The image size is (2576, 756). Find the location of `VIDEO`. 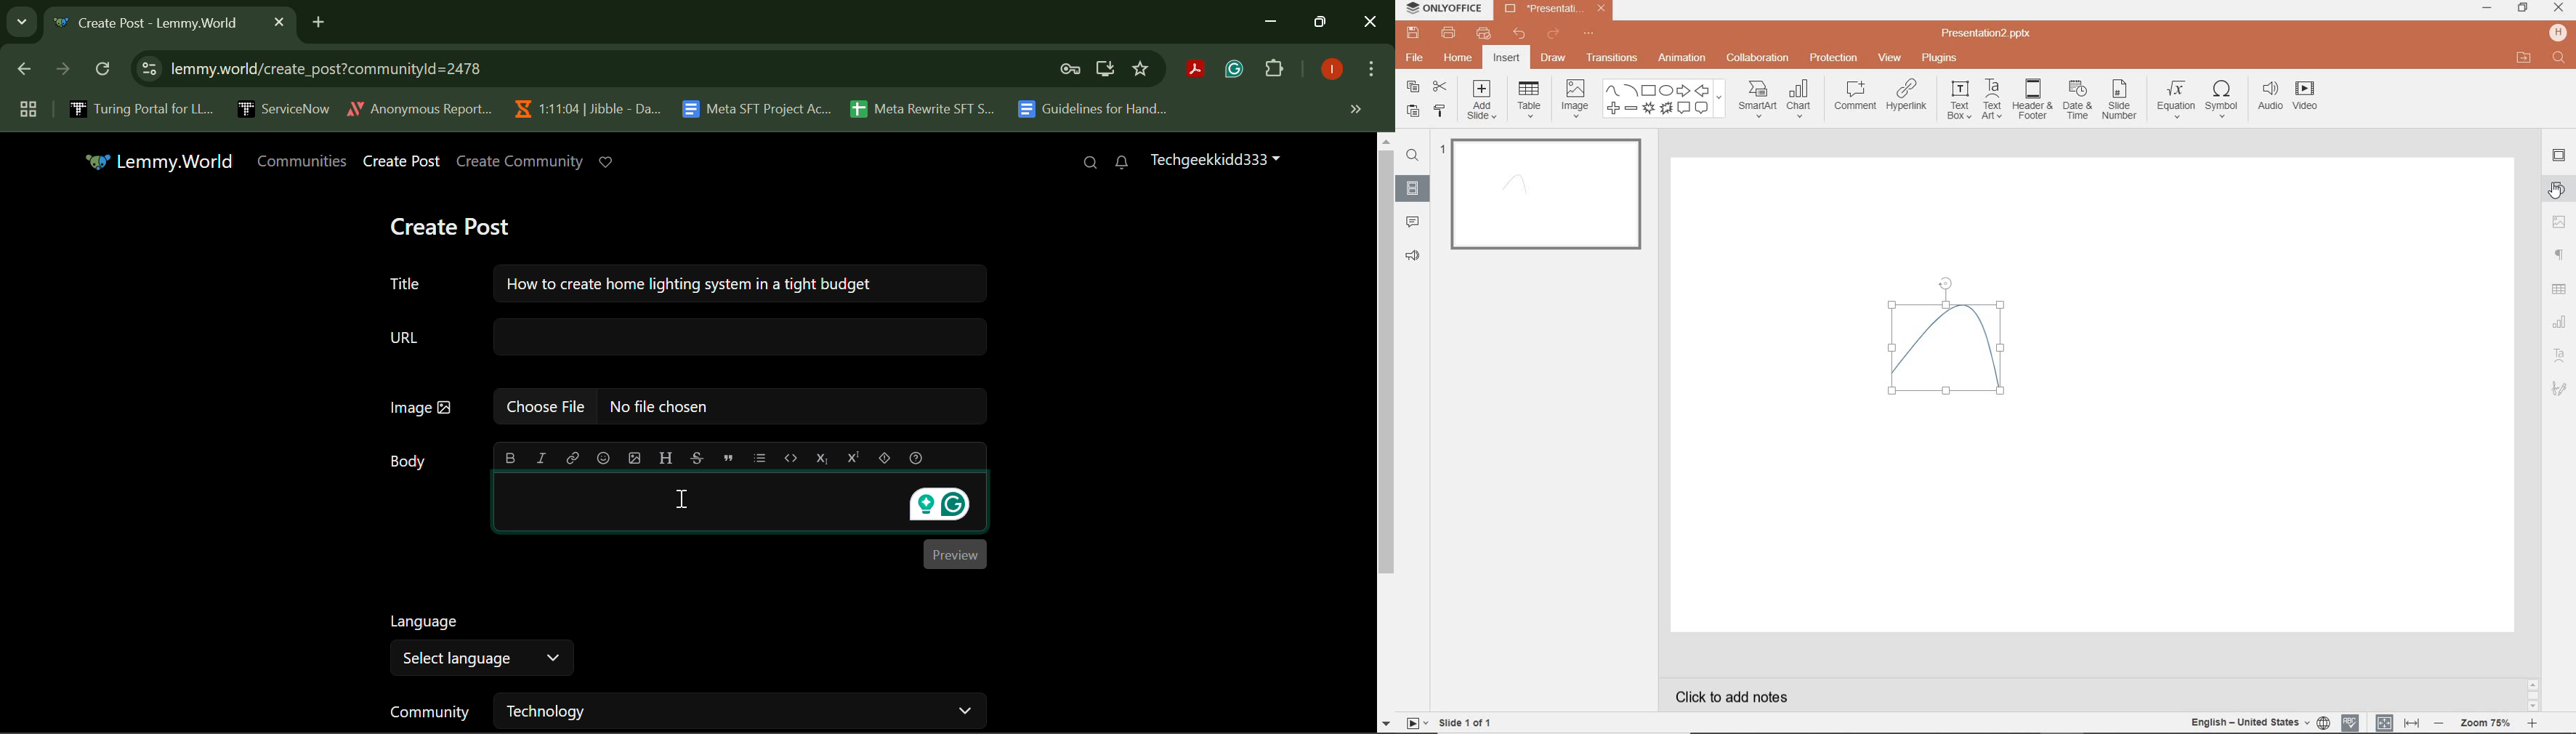

VIDEO is located at coordinates (2313, 98).